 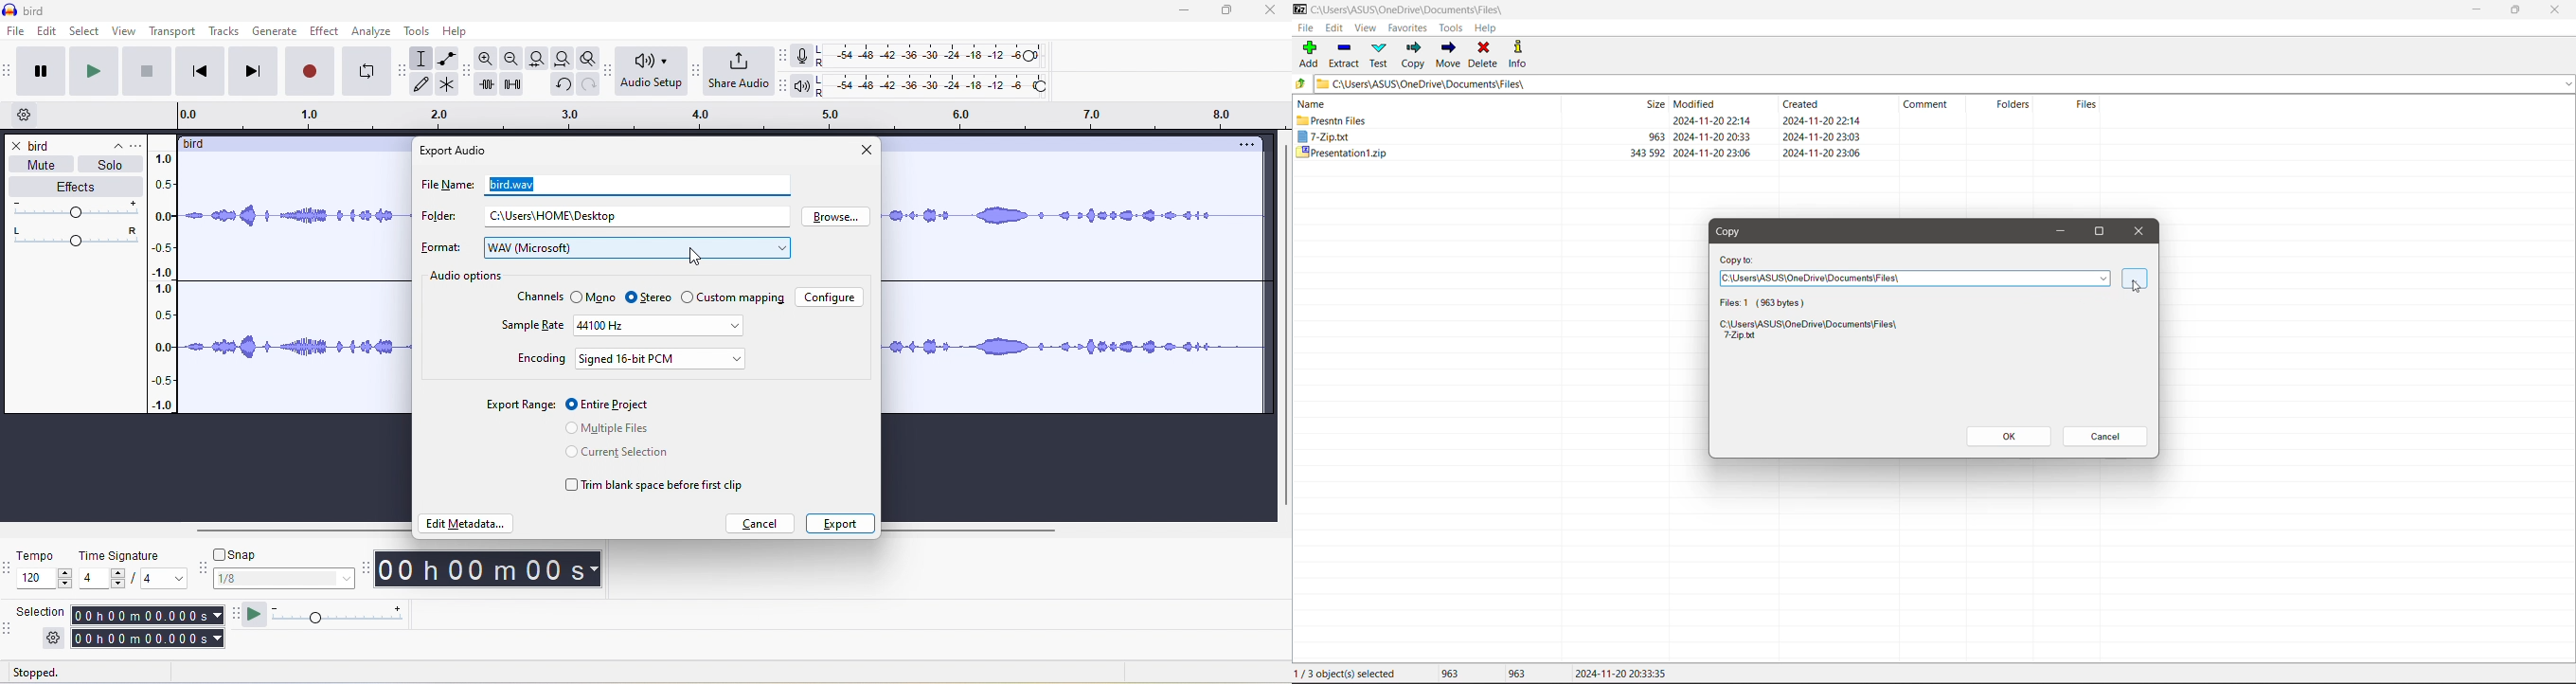 What do you see at coordinates (1337, 28) in the screenshot?
I see `Edit` at bounding box center [1337, 28].